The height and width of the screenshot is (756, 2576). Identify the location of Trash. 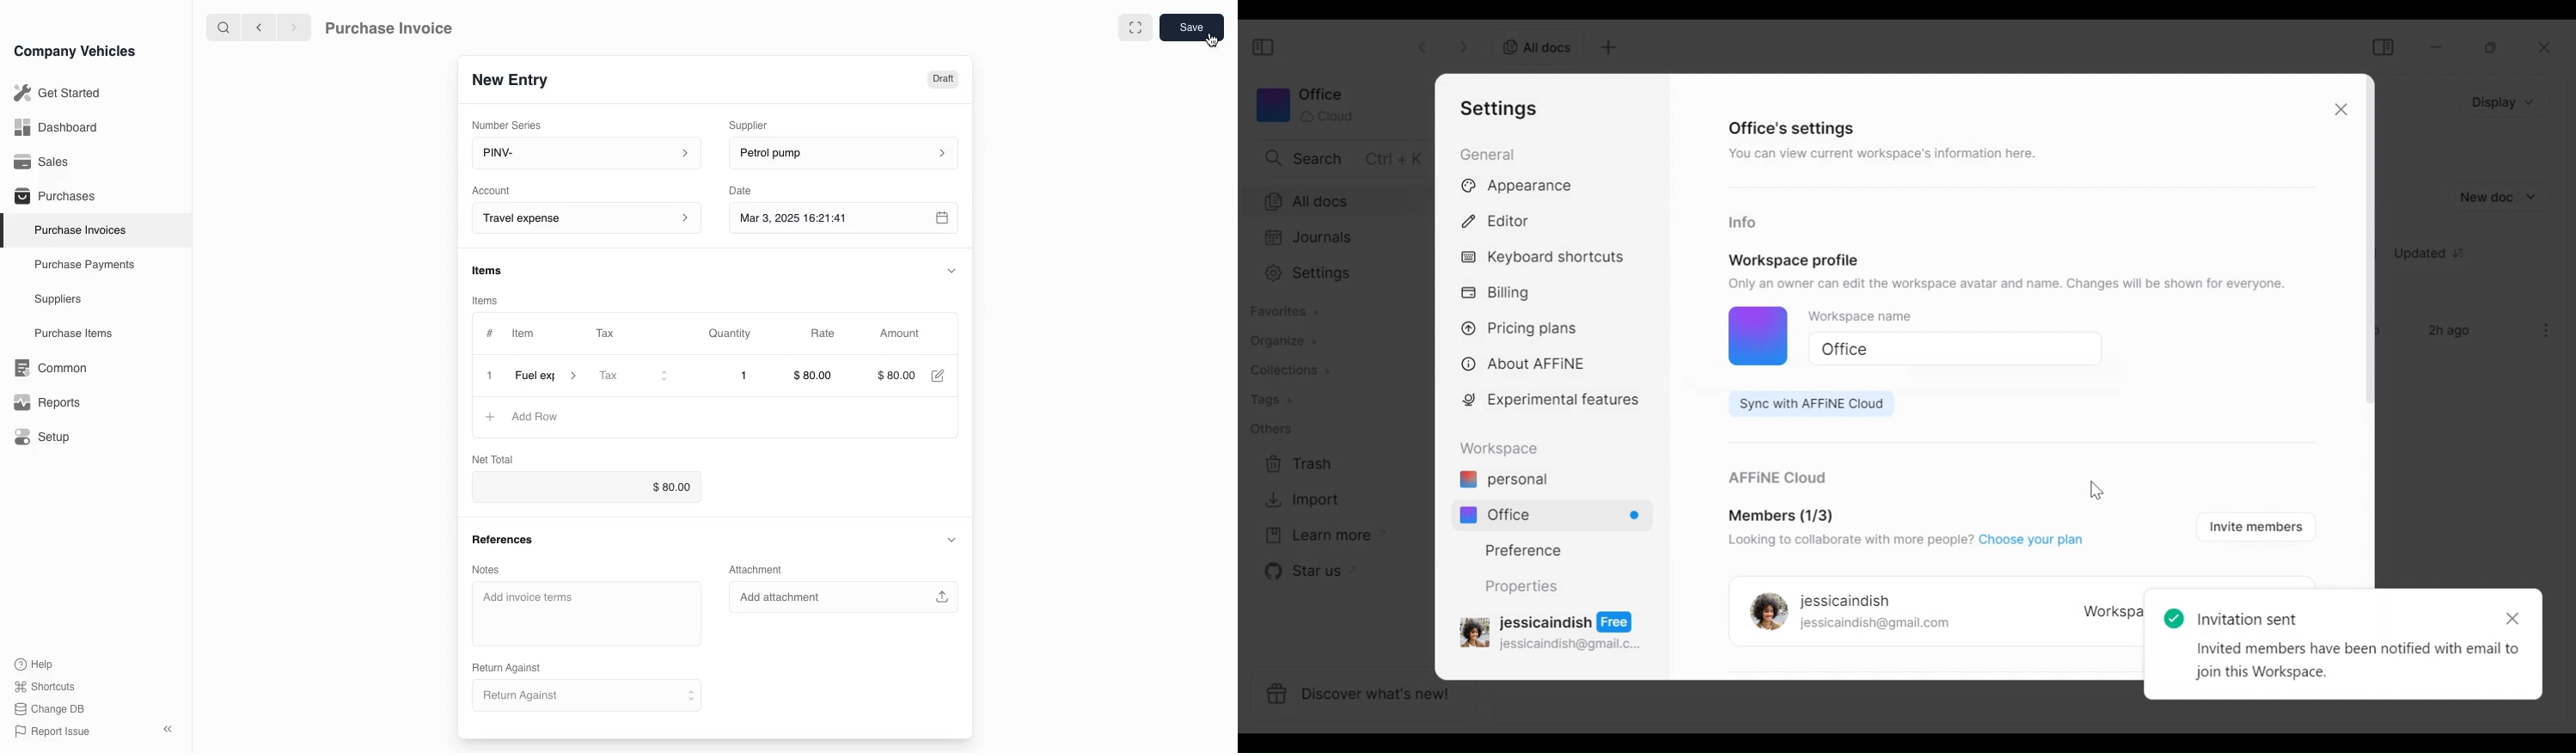
(1299, 464).